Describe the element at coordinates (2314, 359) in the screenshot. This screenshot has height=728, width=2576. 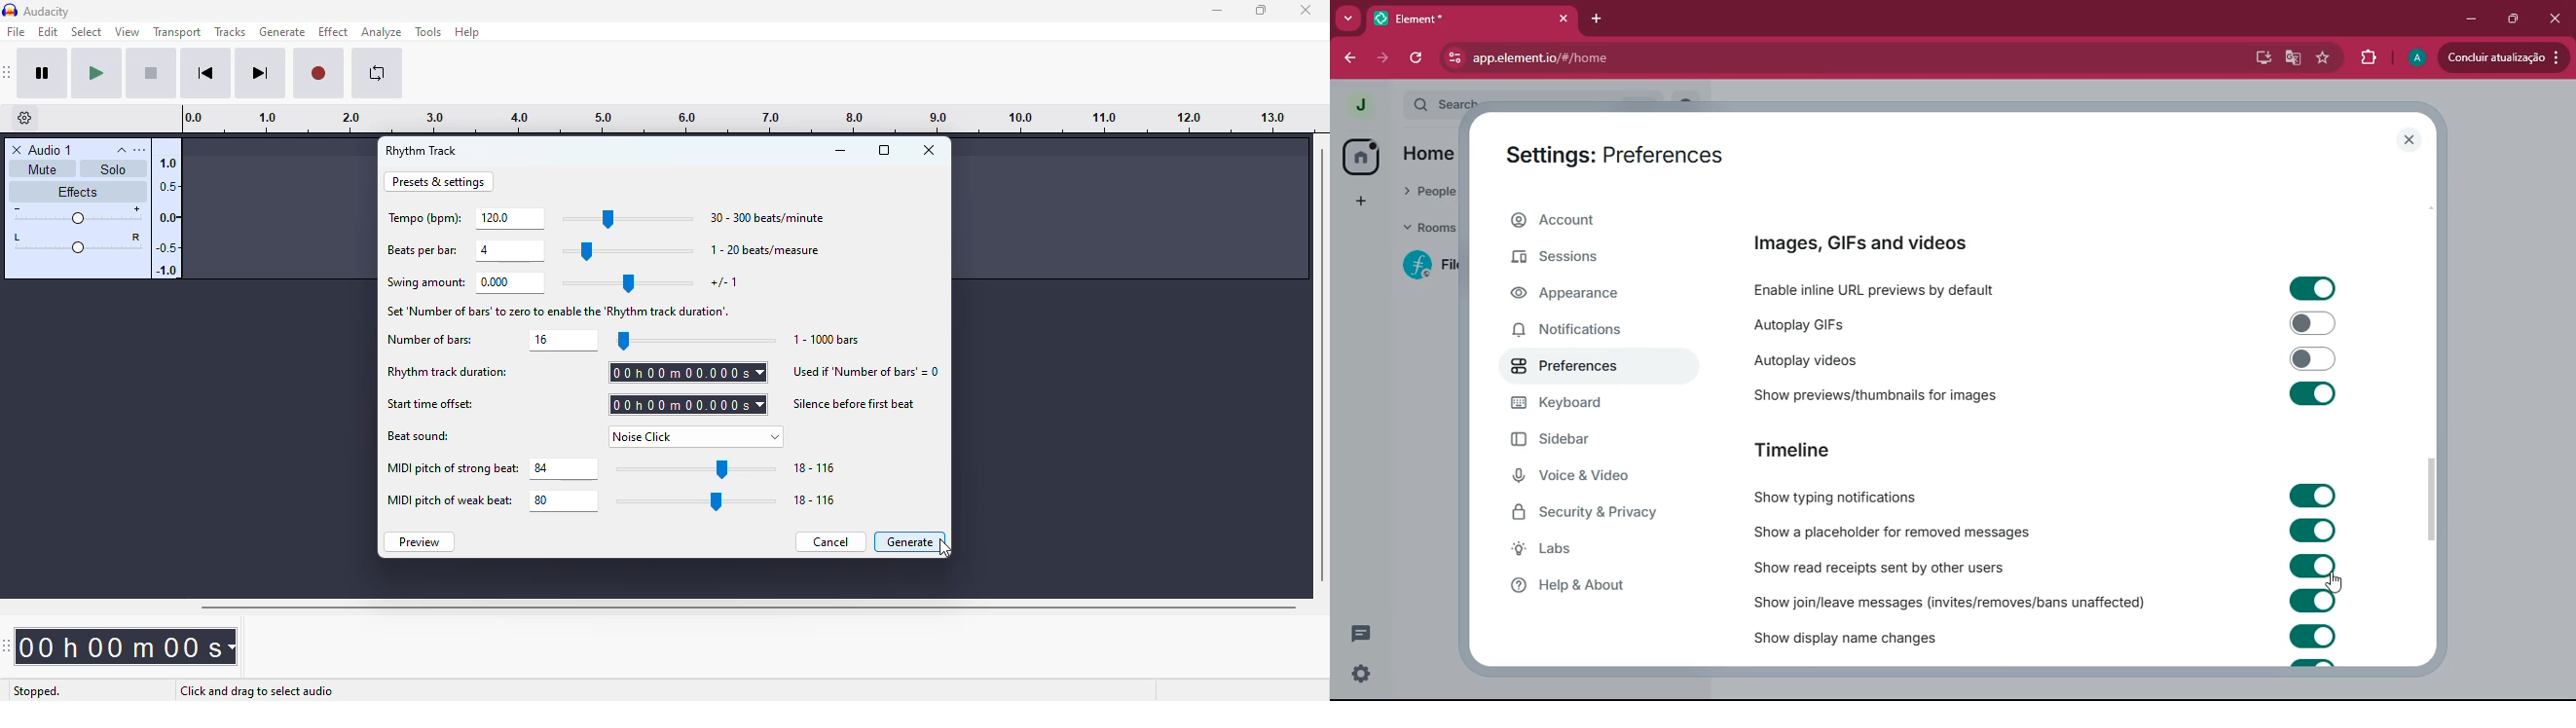
I see `toggle on/off` at that location.